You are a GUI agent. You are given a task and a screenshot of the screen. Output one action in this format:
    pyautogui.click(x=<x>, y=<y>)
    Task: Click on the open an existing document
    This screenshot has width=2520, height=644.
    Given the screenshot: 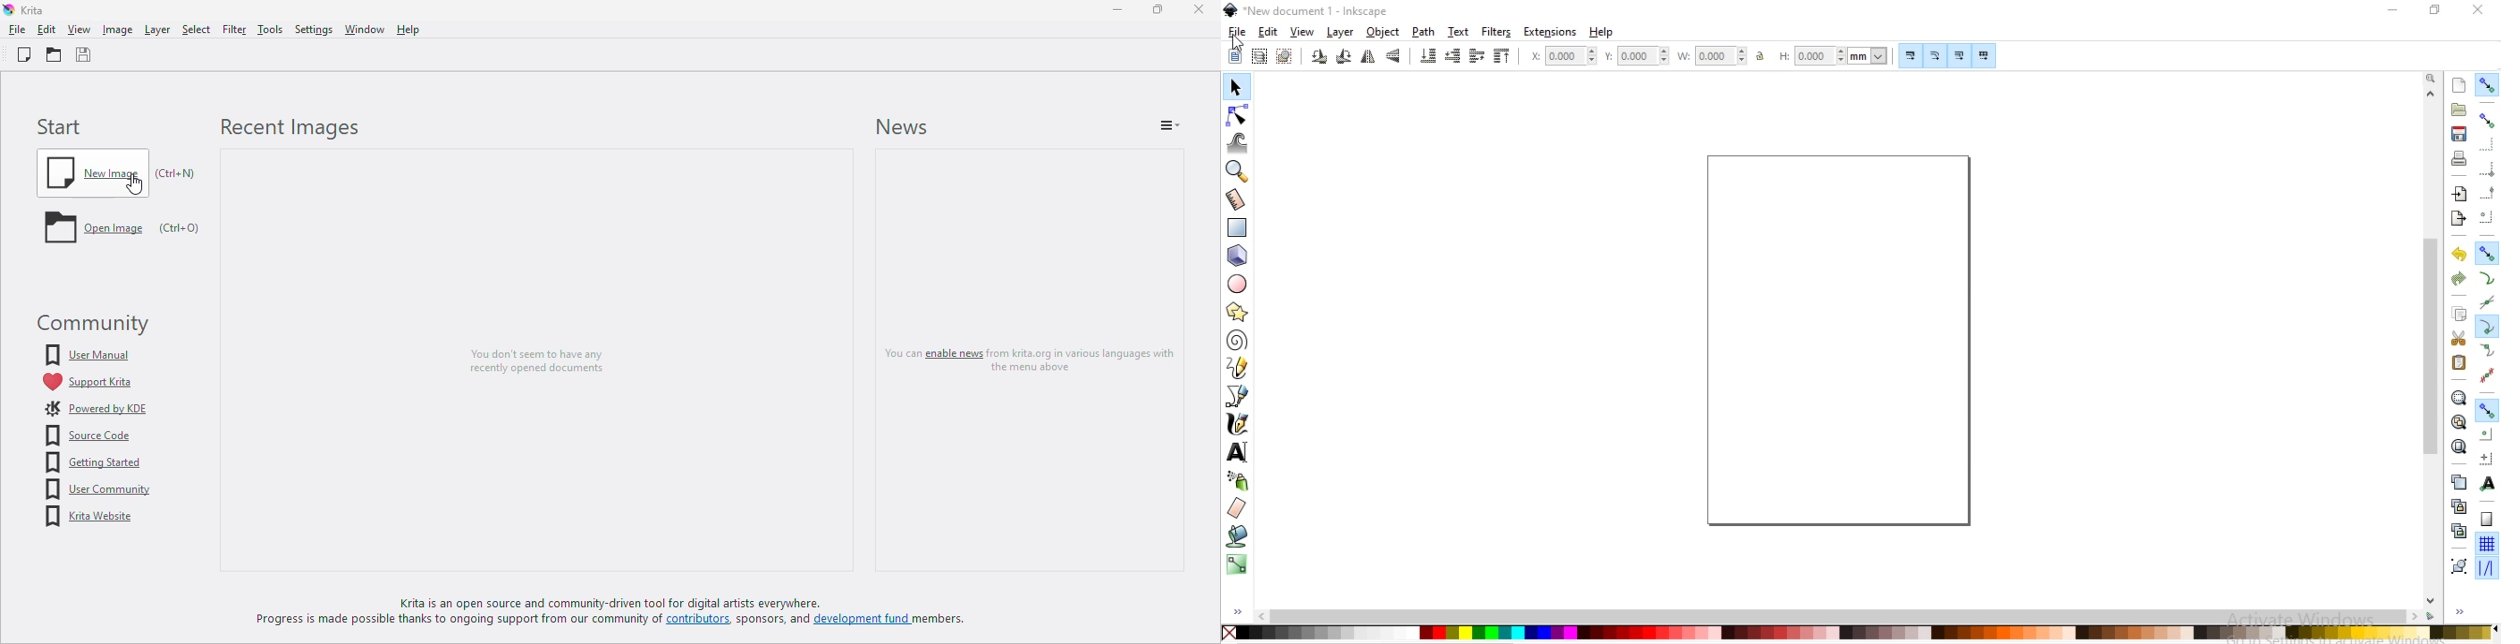 What is the action you would take?
    pyautogui.click(x=54, y=55)
    